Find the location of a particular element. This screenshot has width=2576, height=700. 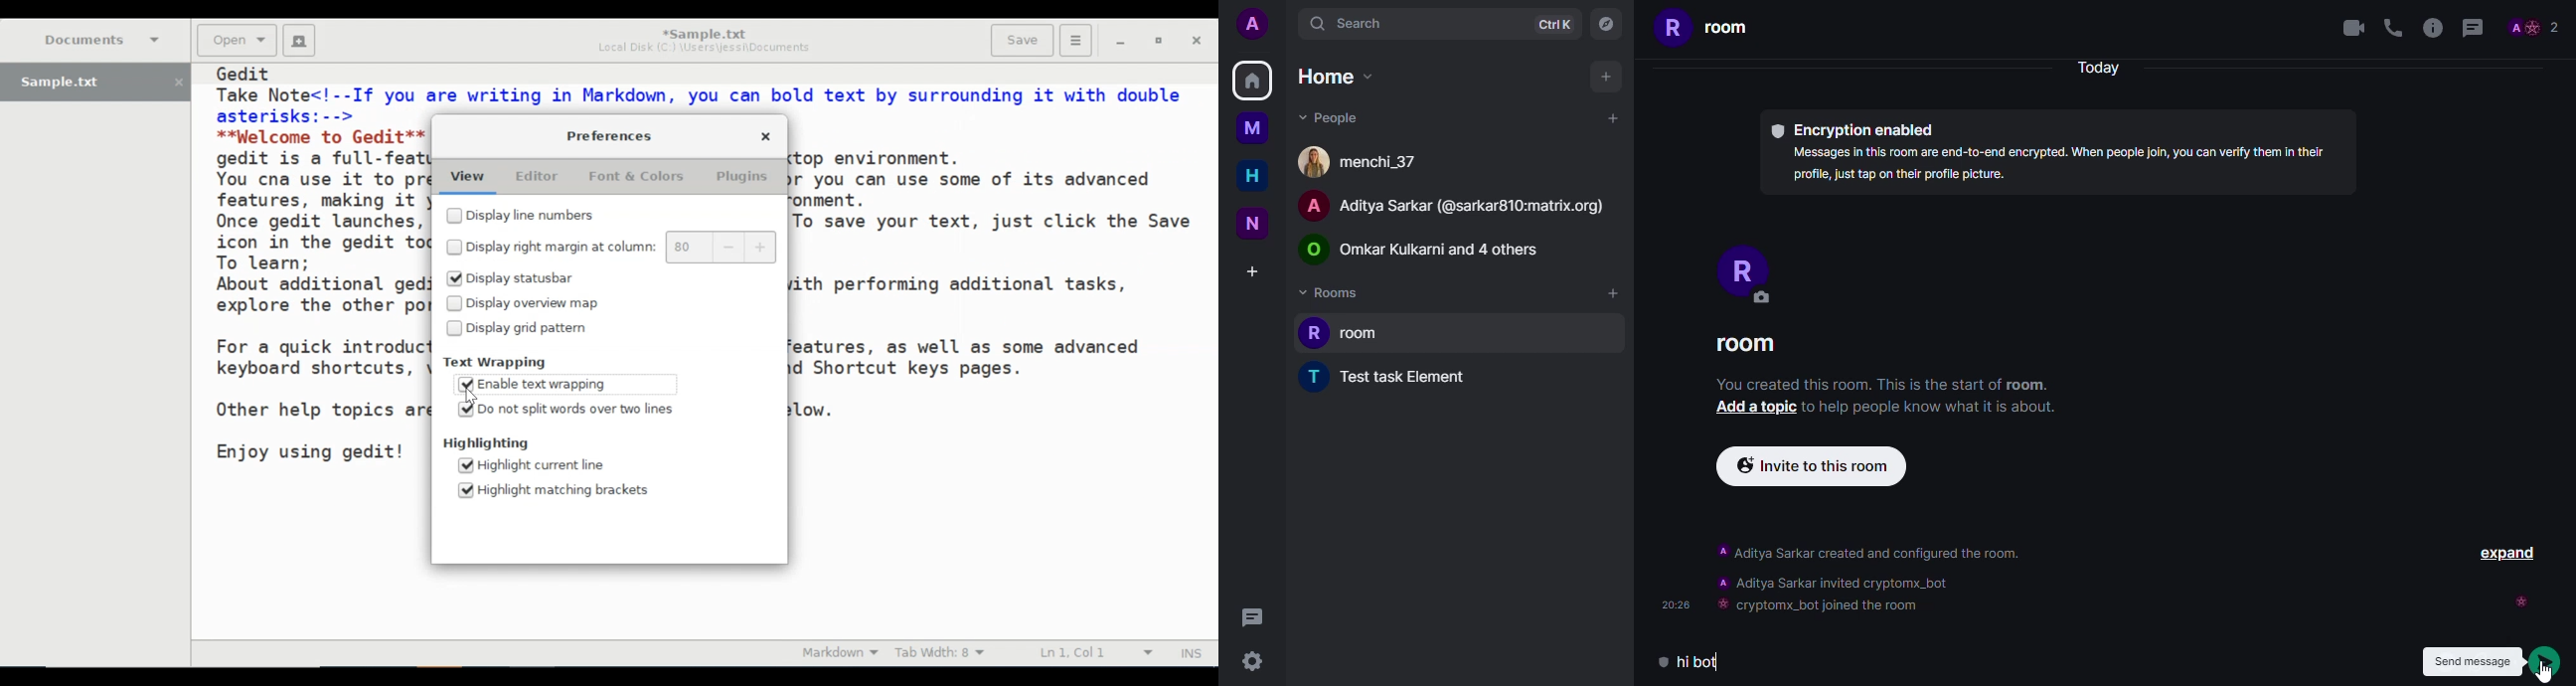

80 is located at coordinates (690, 246).